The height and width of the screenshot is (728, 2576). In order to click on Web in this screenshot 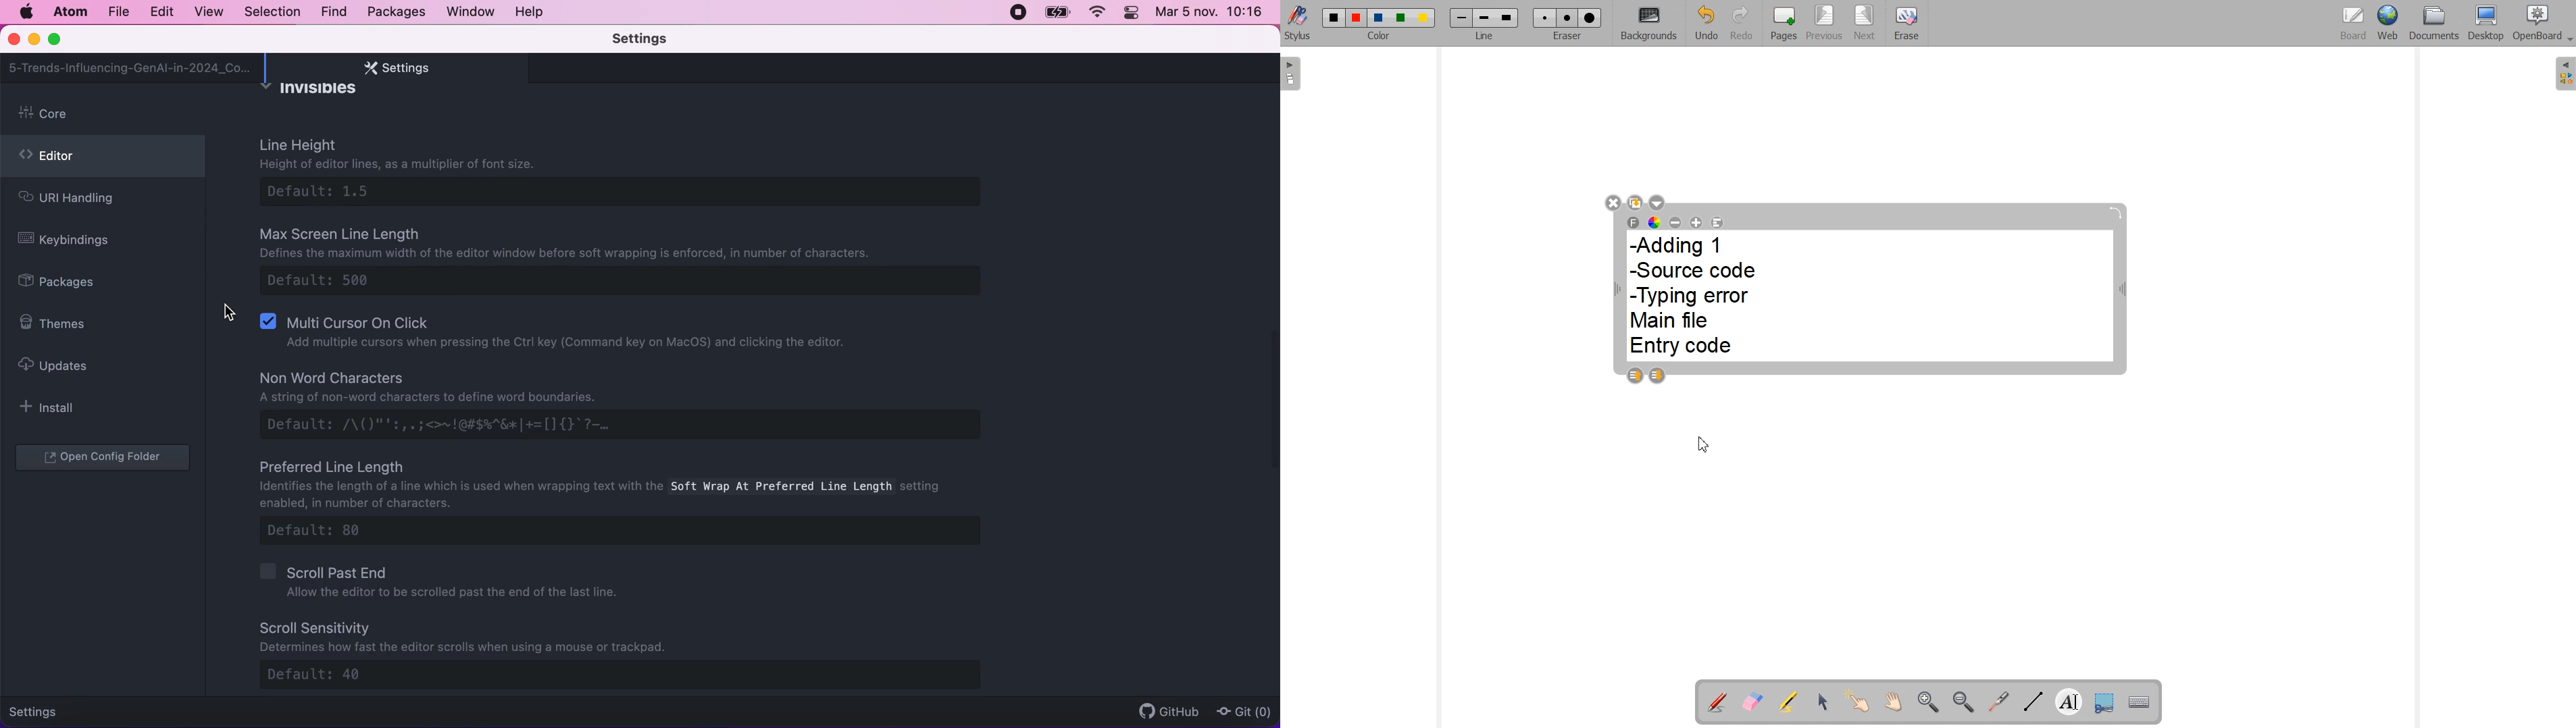, I will do `click(2388, 24)`.